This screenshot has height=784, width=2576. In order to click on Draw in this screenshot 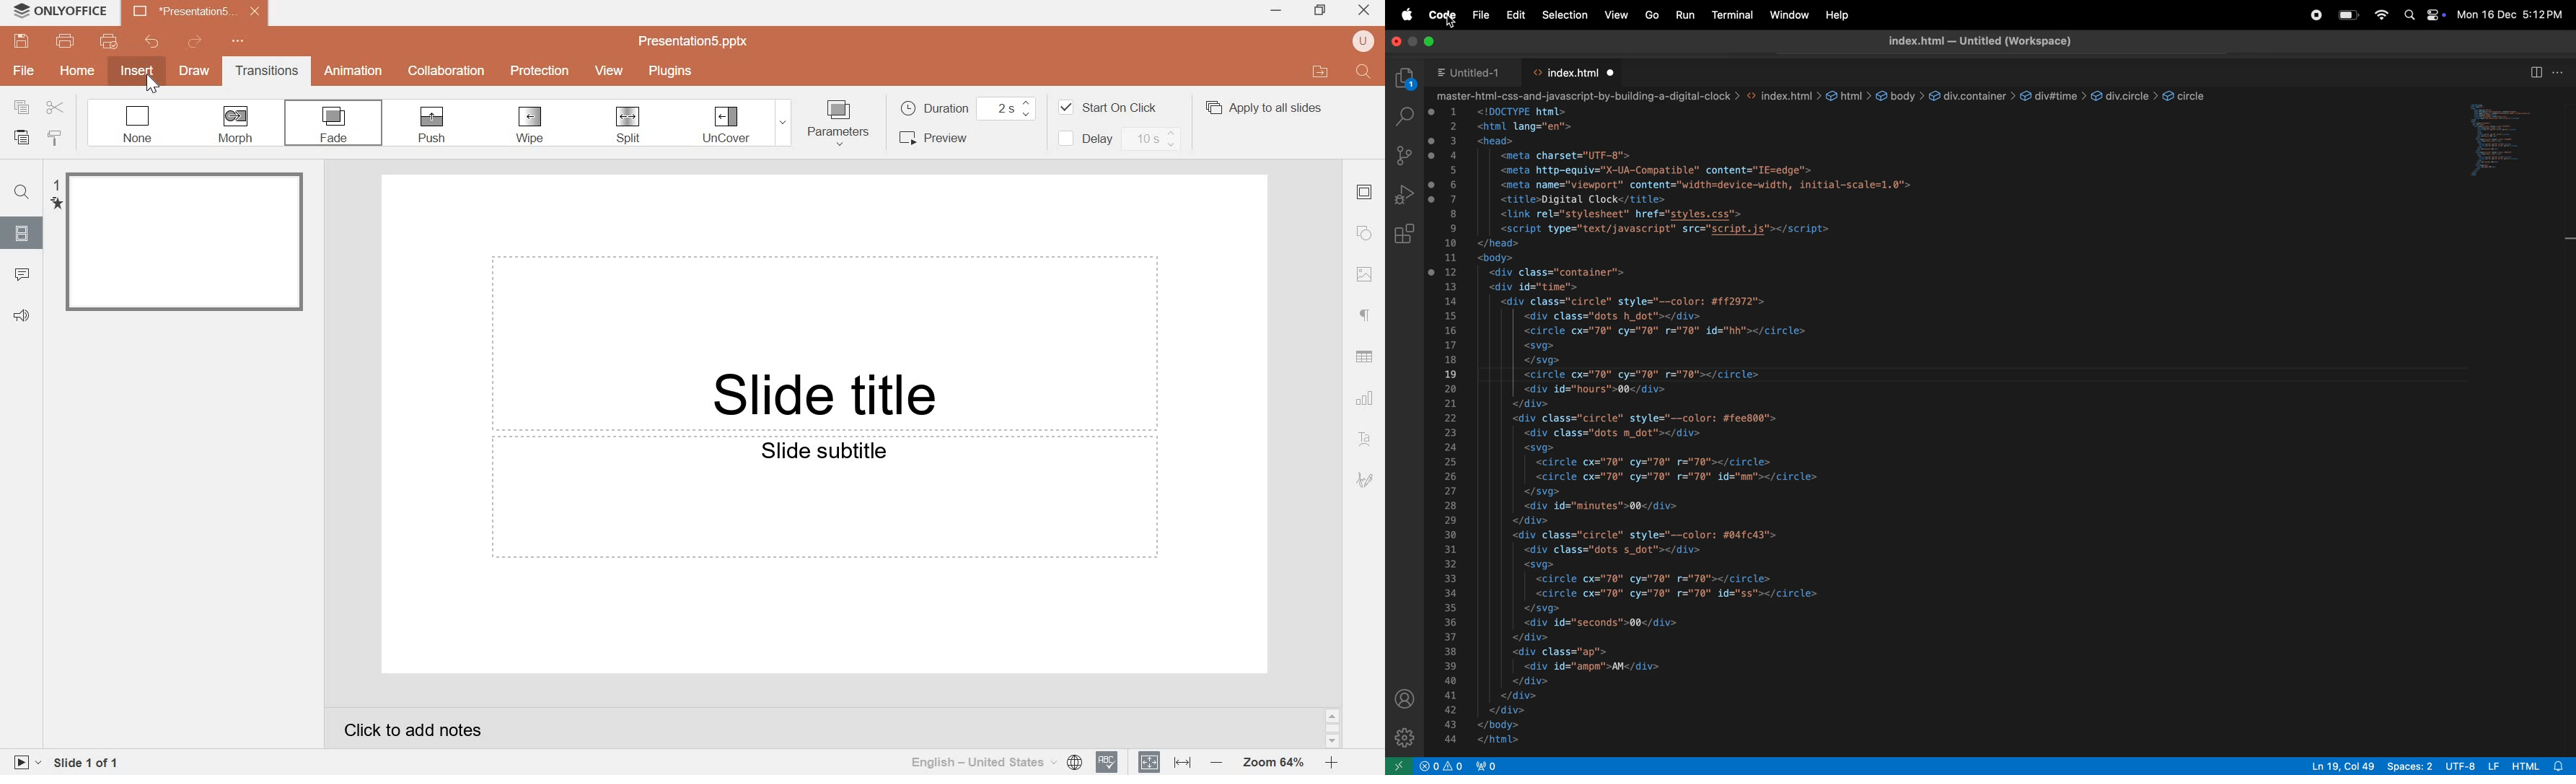, I will do `click(194, 72)`.